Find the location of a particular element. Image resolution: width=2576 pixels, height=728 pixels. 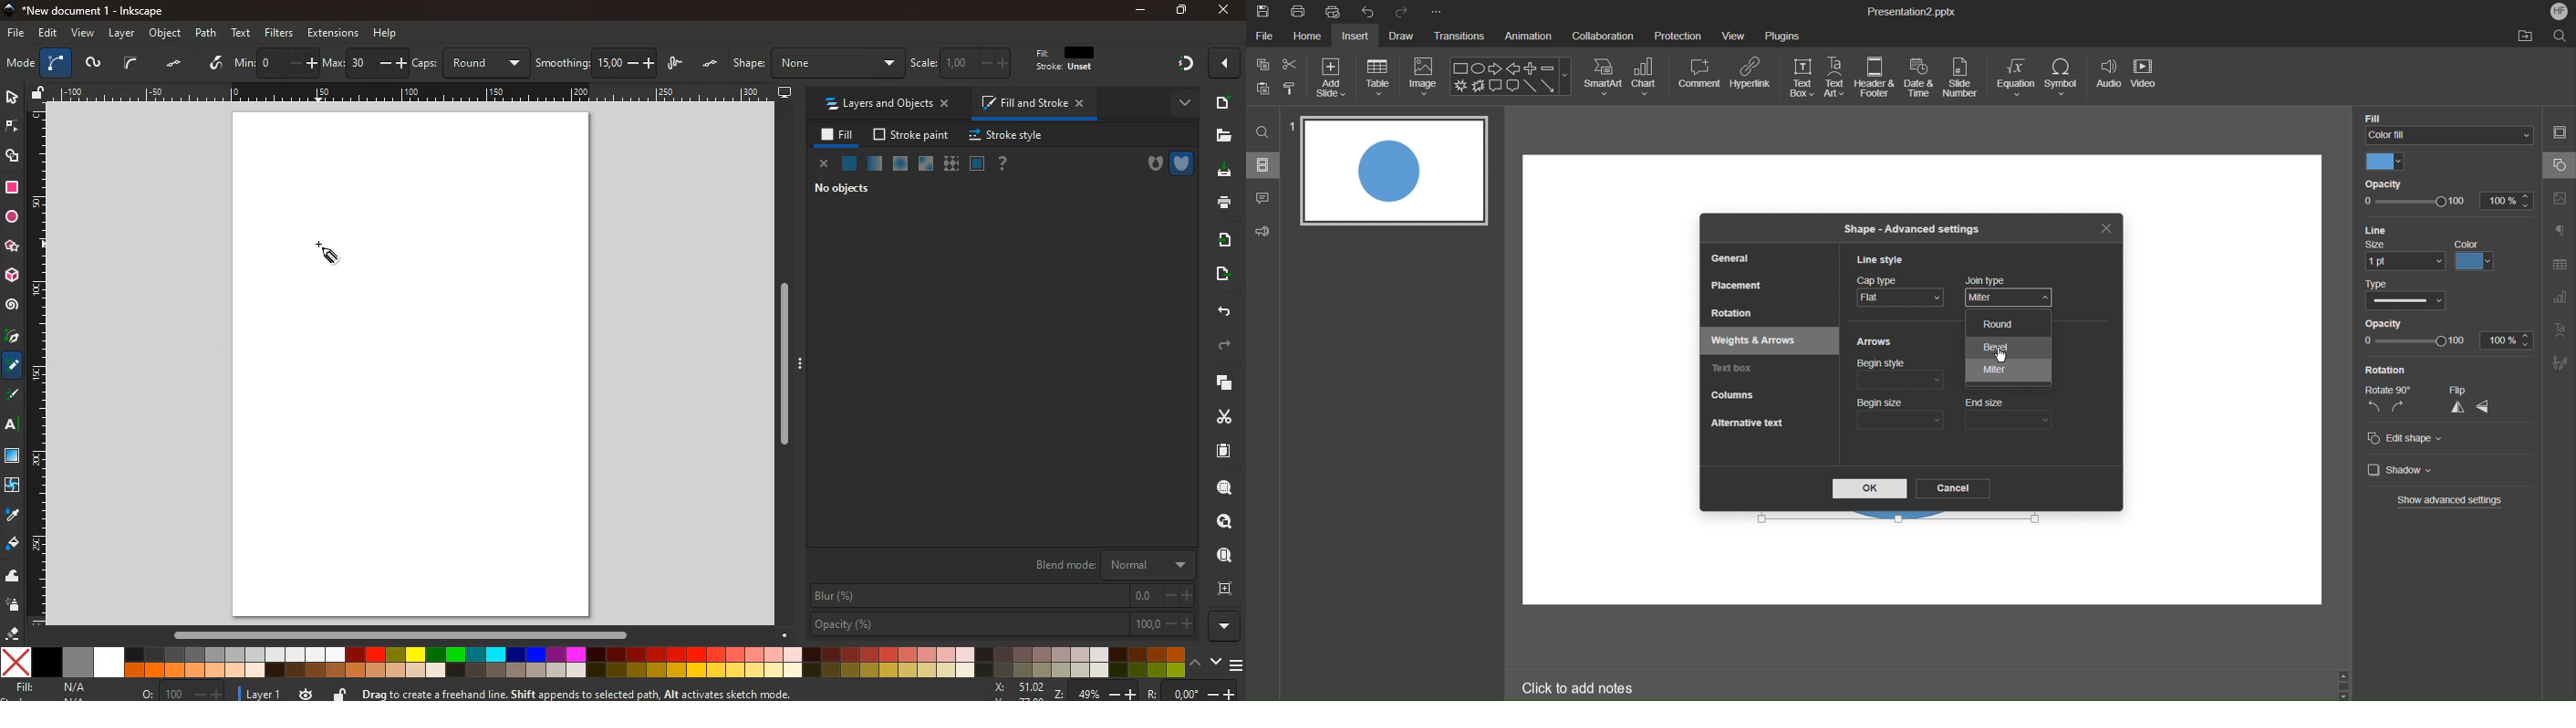

select is located at coordinates (131, 63).